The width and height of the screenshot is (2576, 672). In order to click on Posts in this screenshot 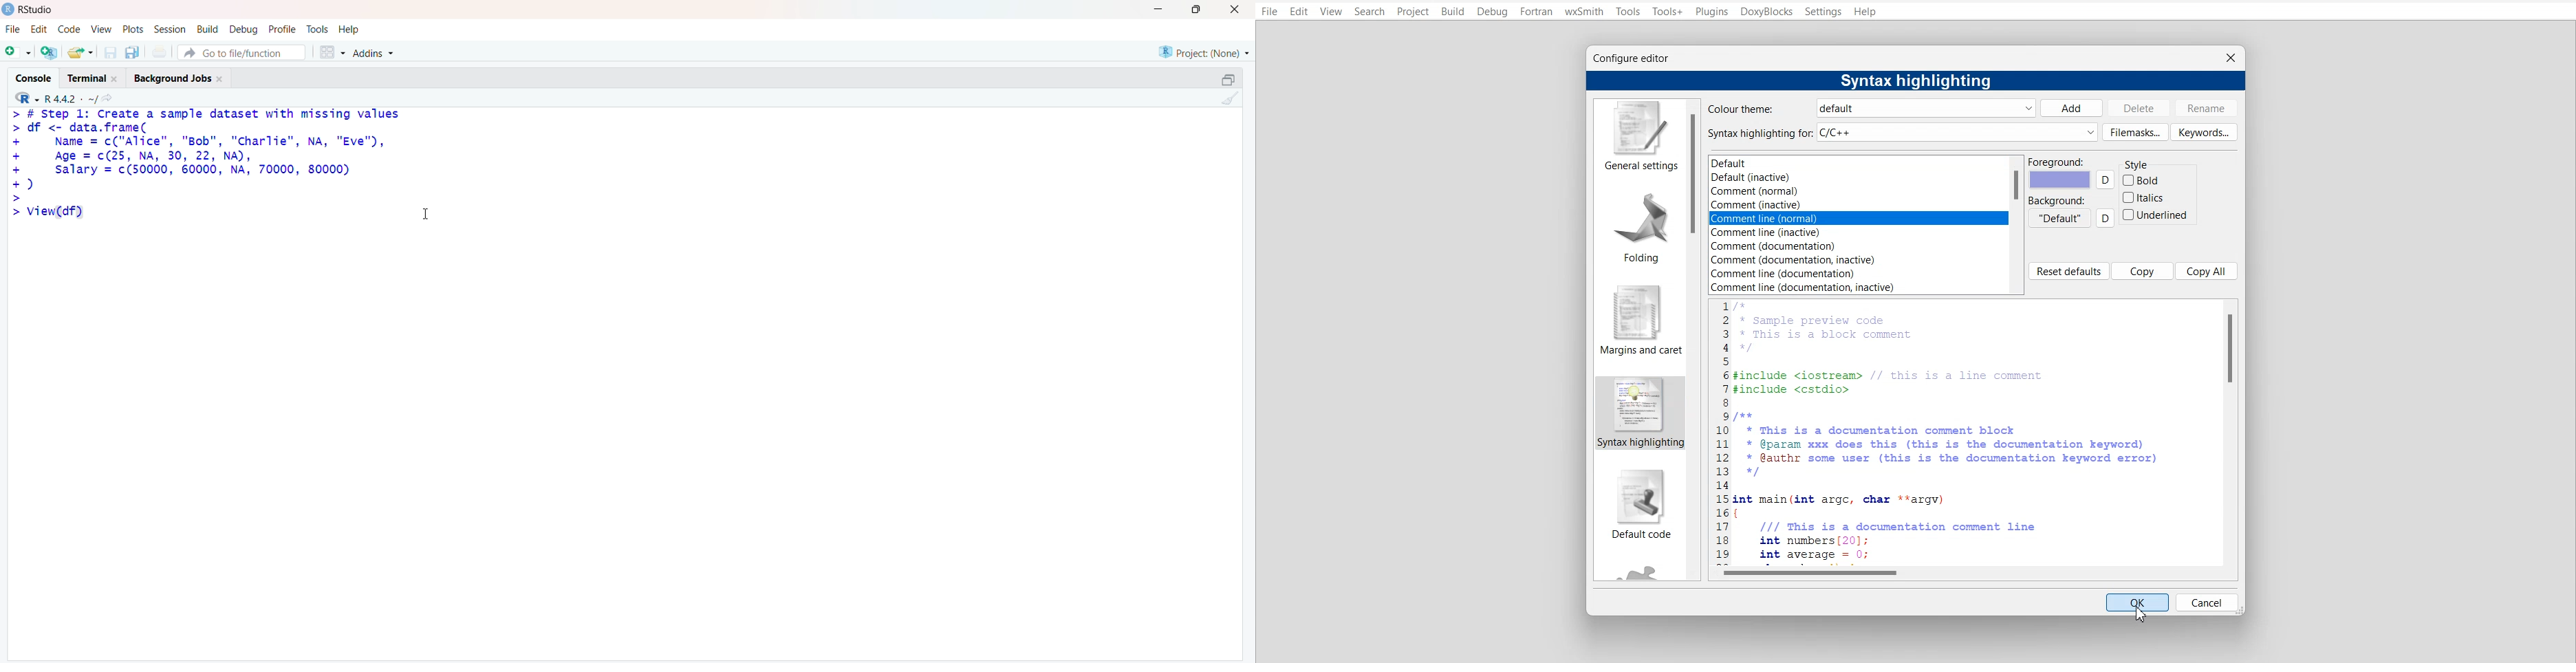, I will do `click(133, 28)`.